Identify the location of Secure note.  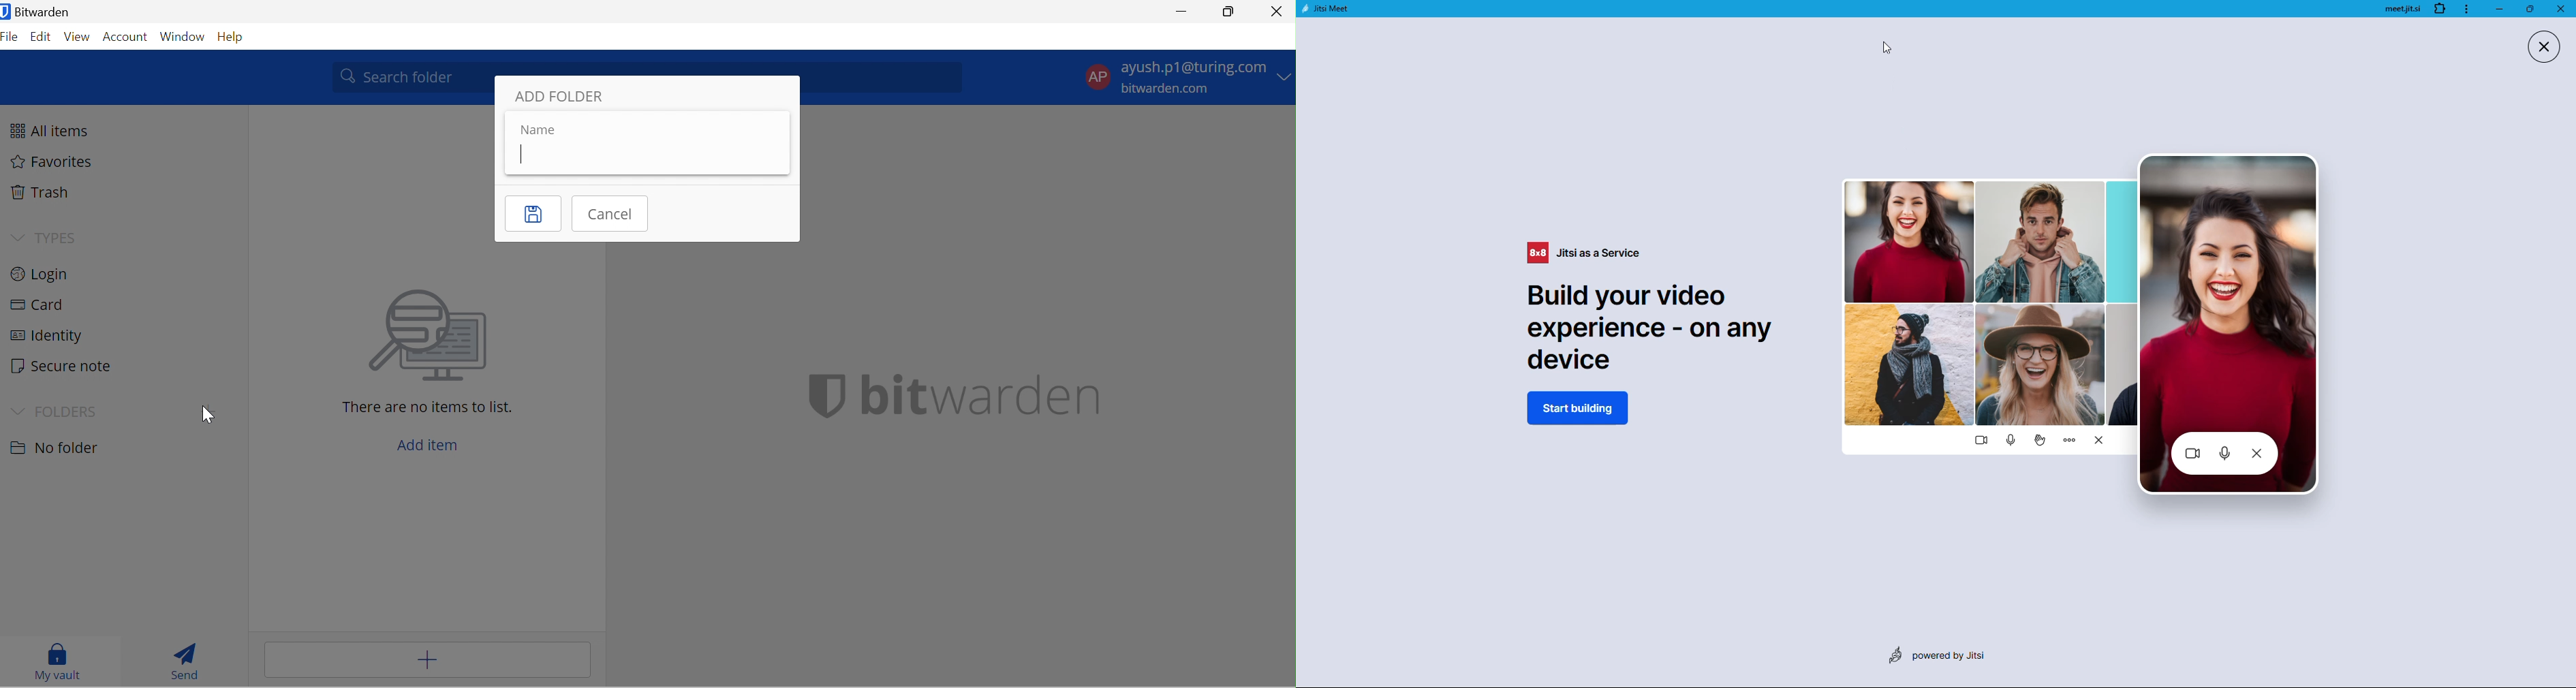
(66, 366).